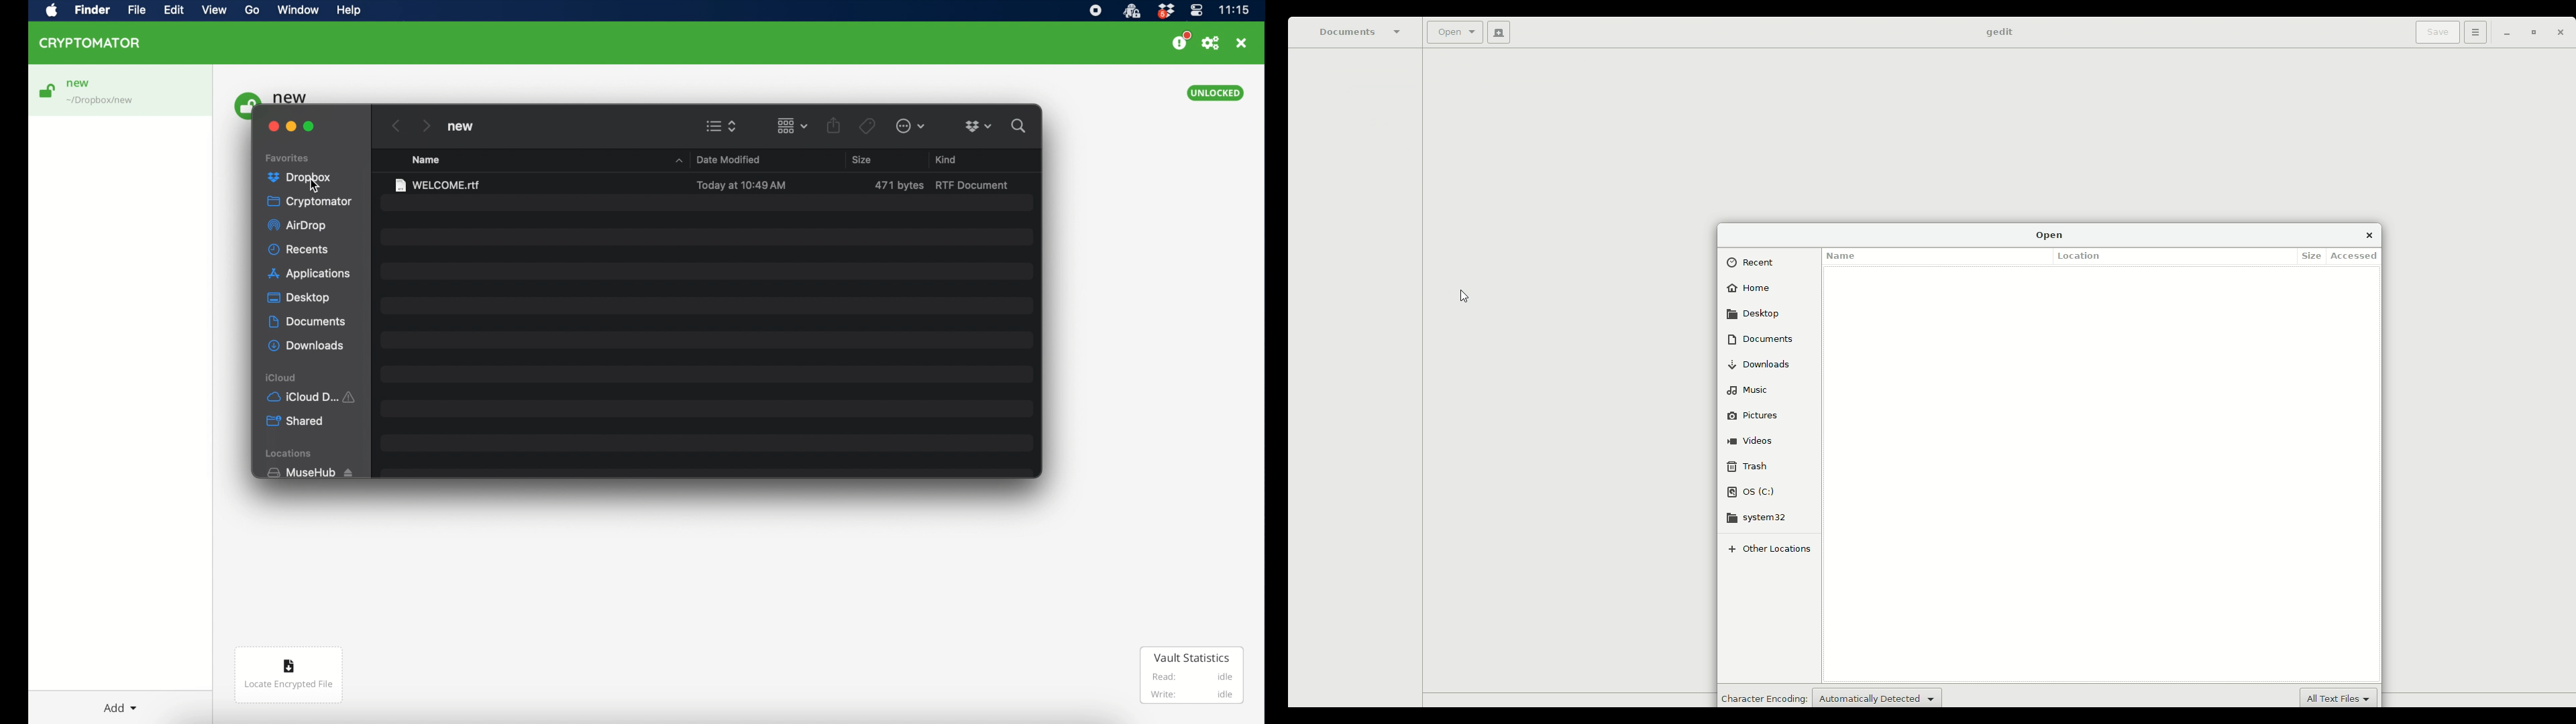 This screenshot has width=2576, height=728. I want to click on desktop, so click(299, 298).